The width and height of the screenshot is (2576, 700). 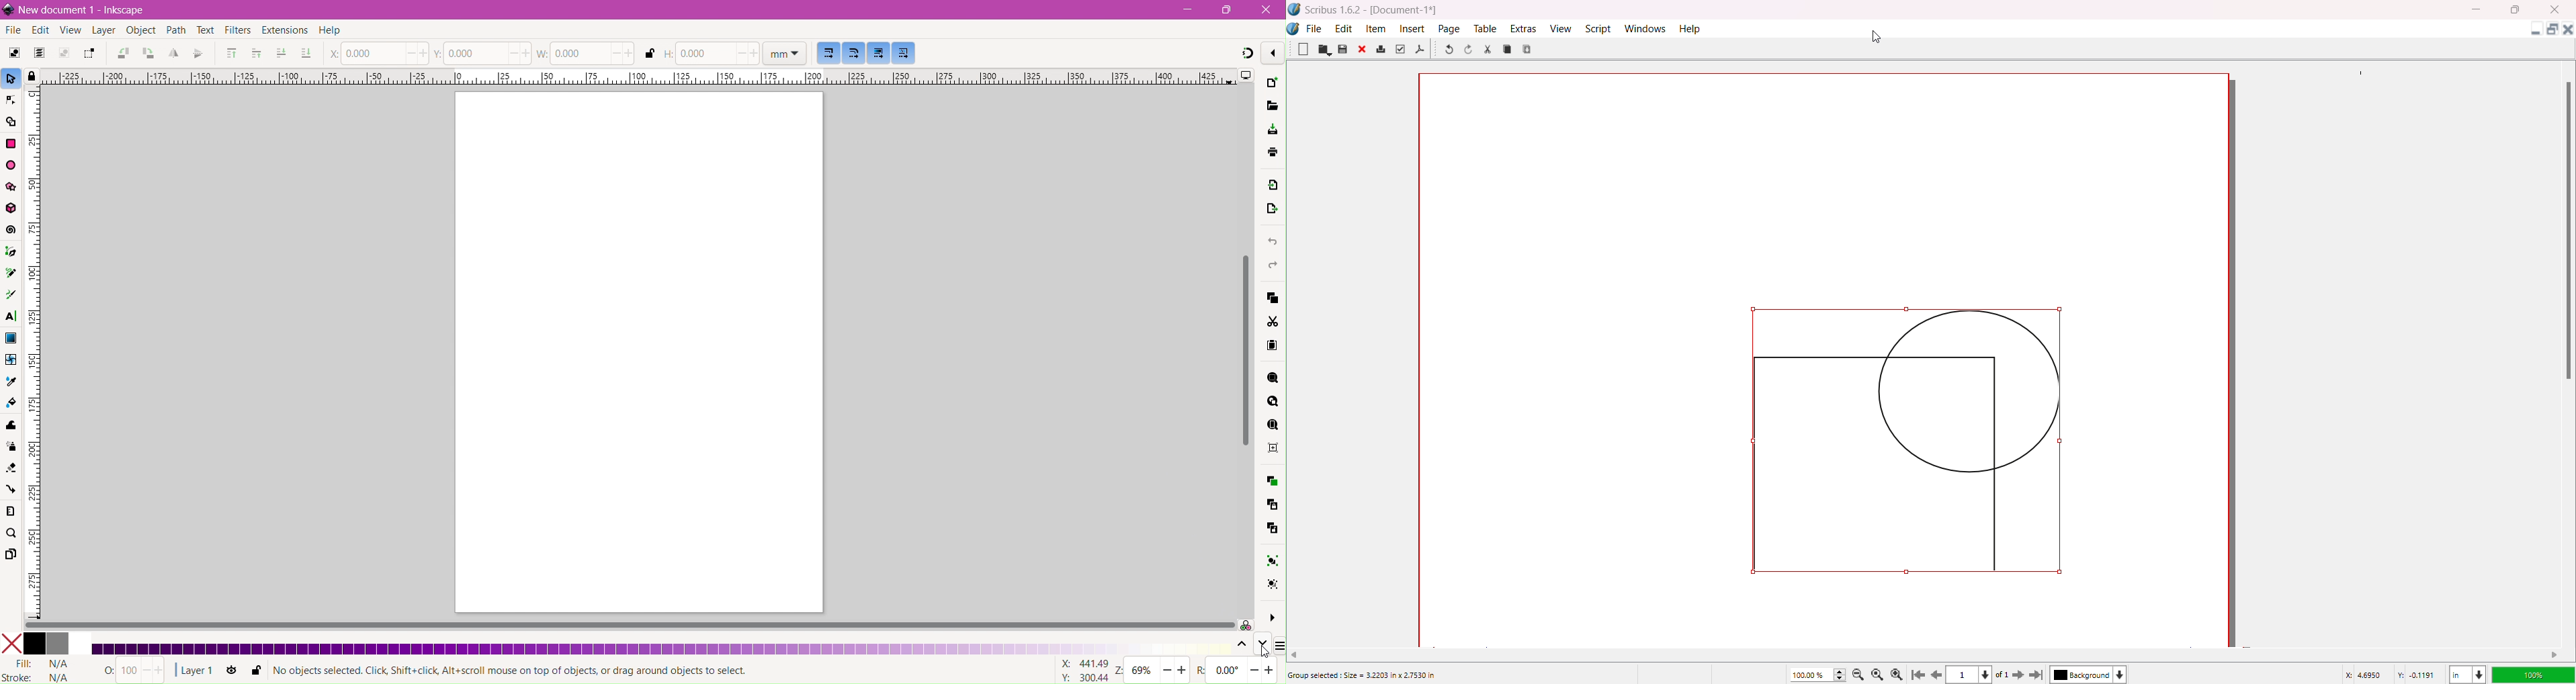 I want to click on Help, so click(x=1691, y=28).